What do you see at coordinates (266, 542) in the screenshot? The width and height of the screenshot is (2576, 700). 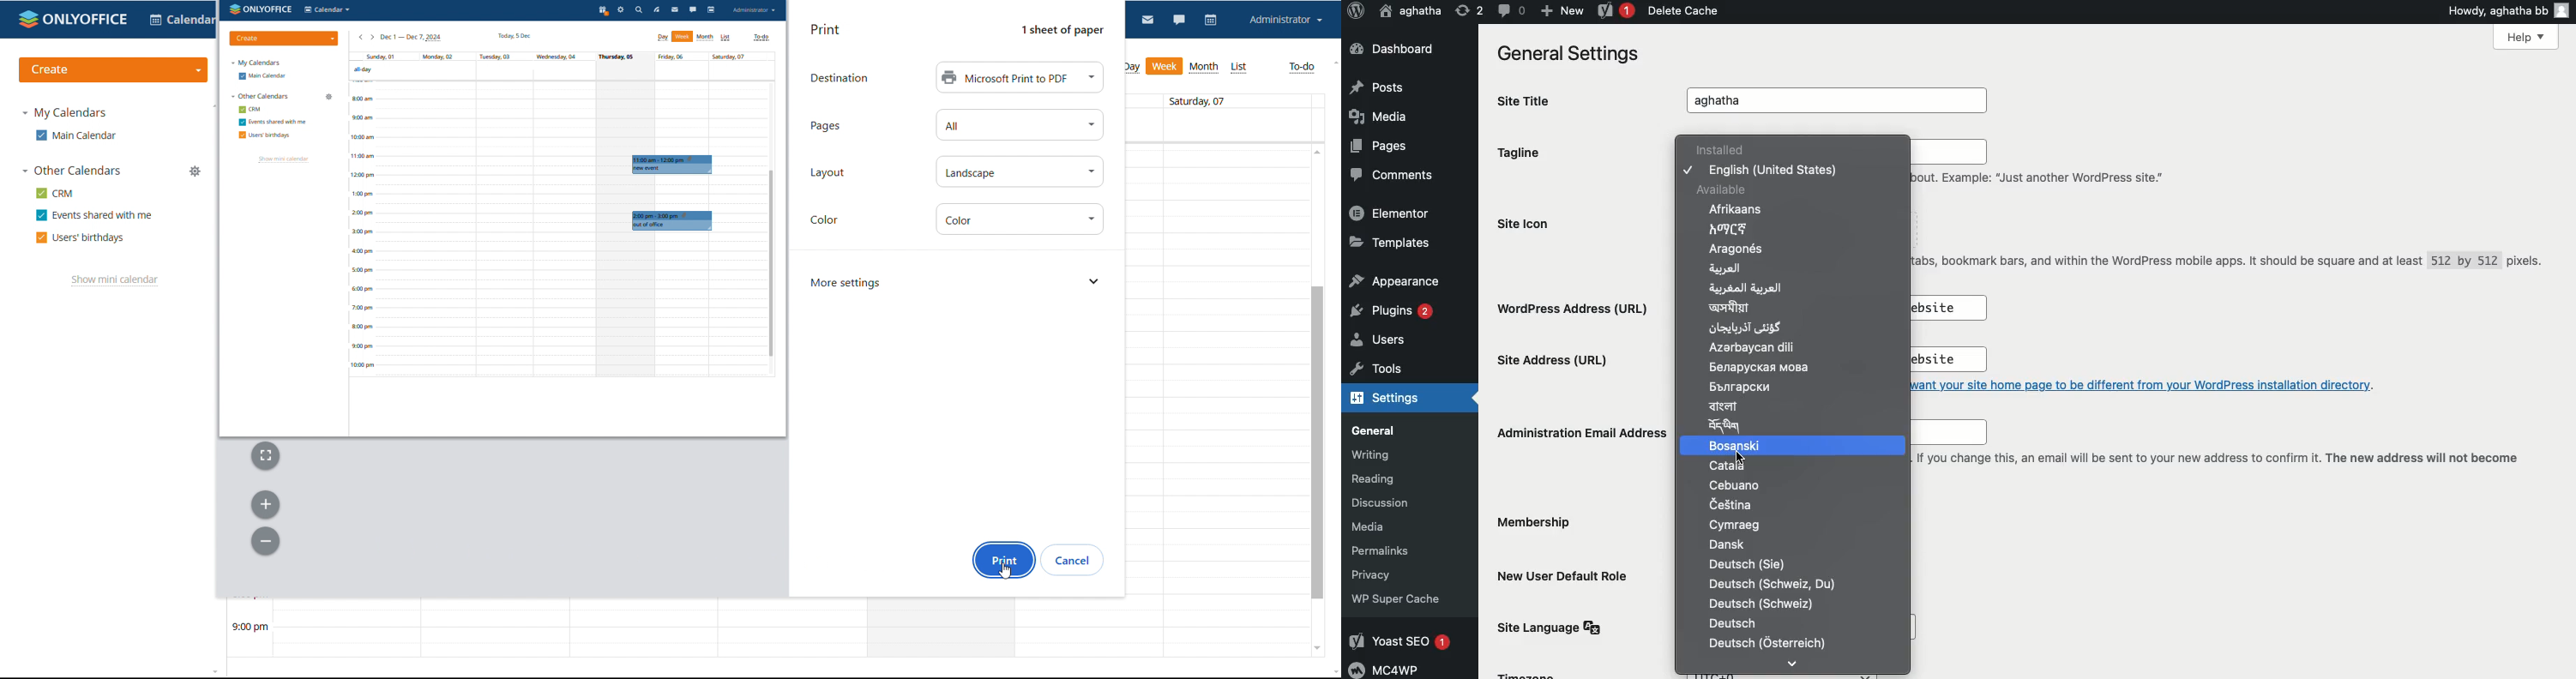 I see `zoom out` at bounding box center [266, 542].